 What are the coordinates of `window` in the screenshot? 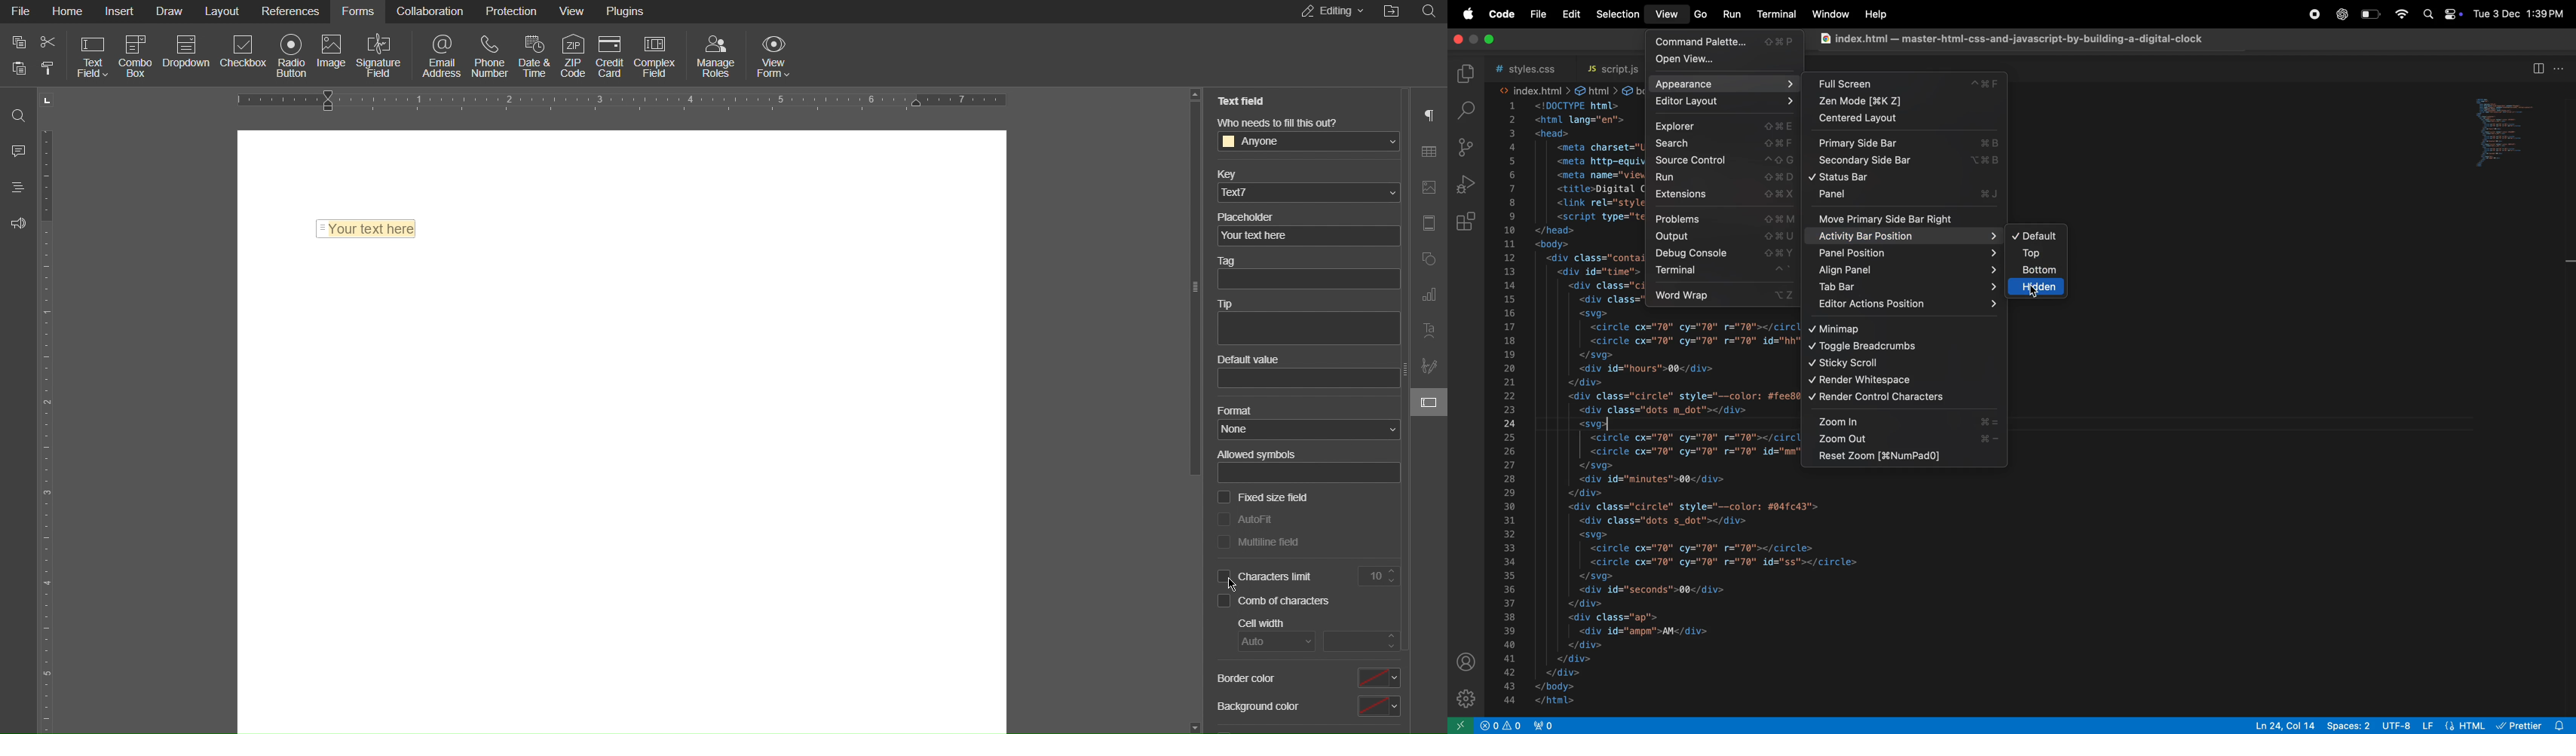 It's located at (1829, 15).